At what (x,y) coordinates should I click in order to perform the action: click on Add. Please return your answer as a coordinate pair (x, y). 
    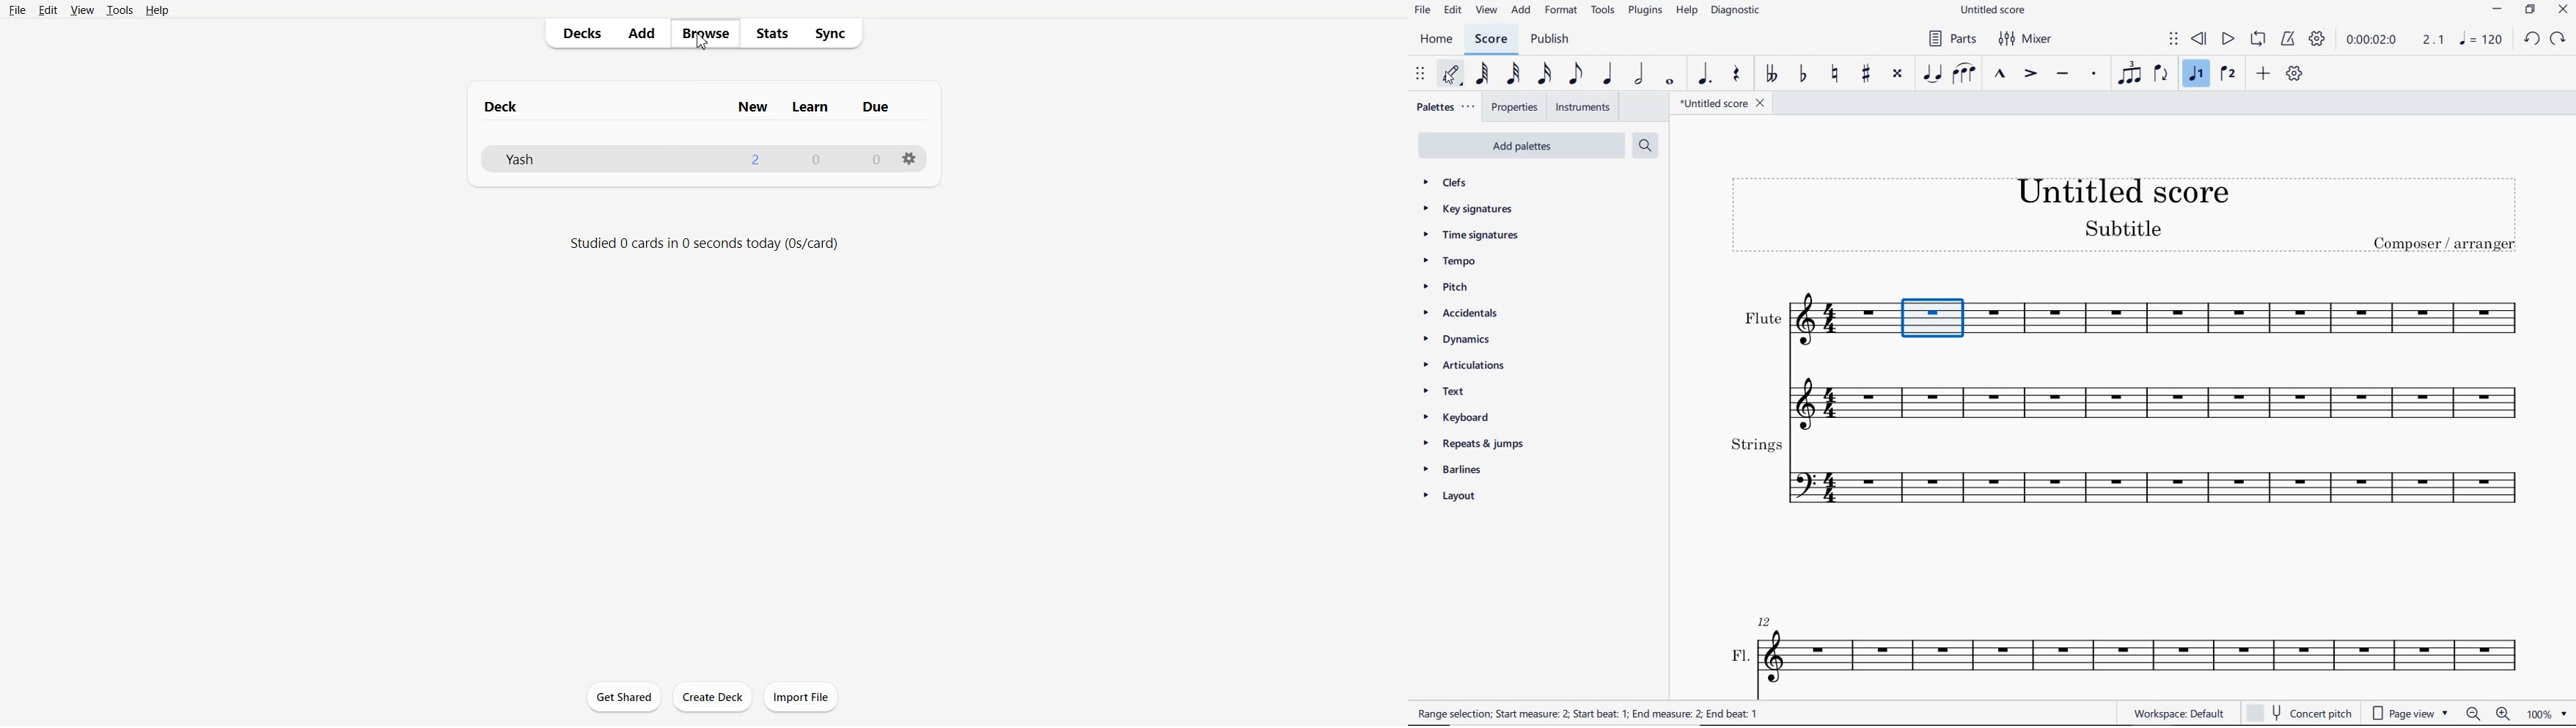
    Looking at the image, I should click on (646, 34).